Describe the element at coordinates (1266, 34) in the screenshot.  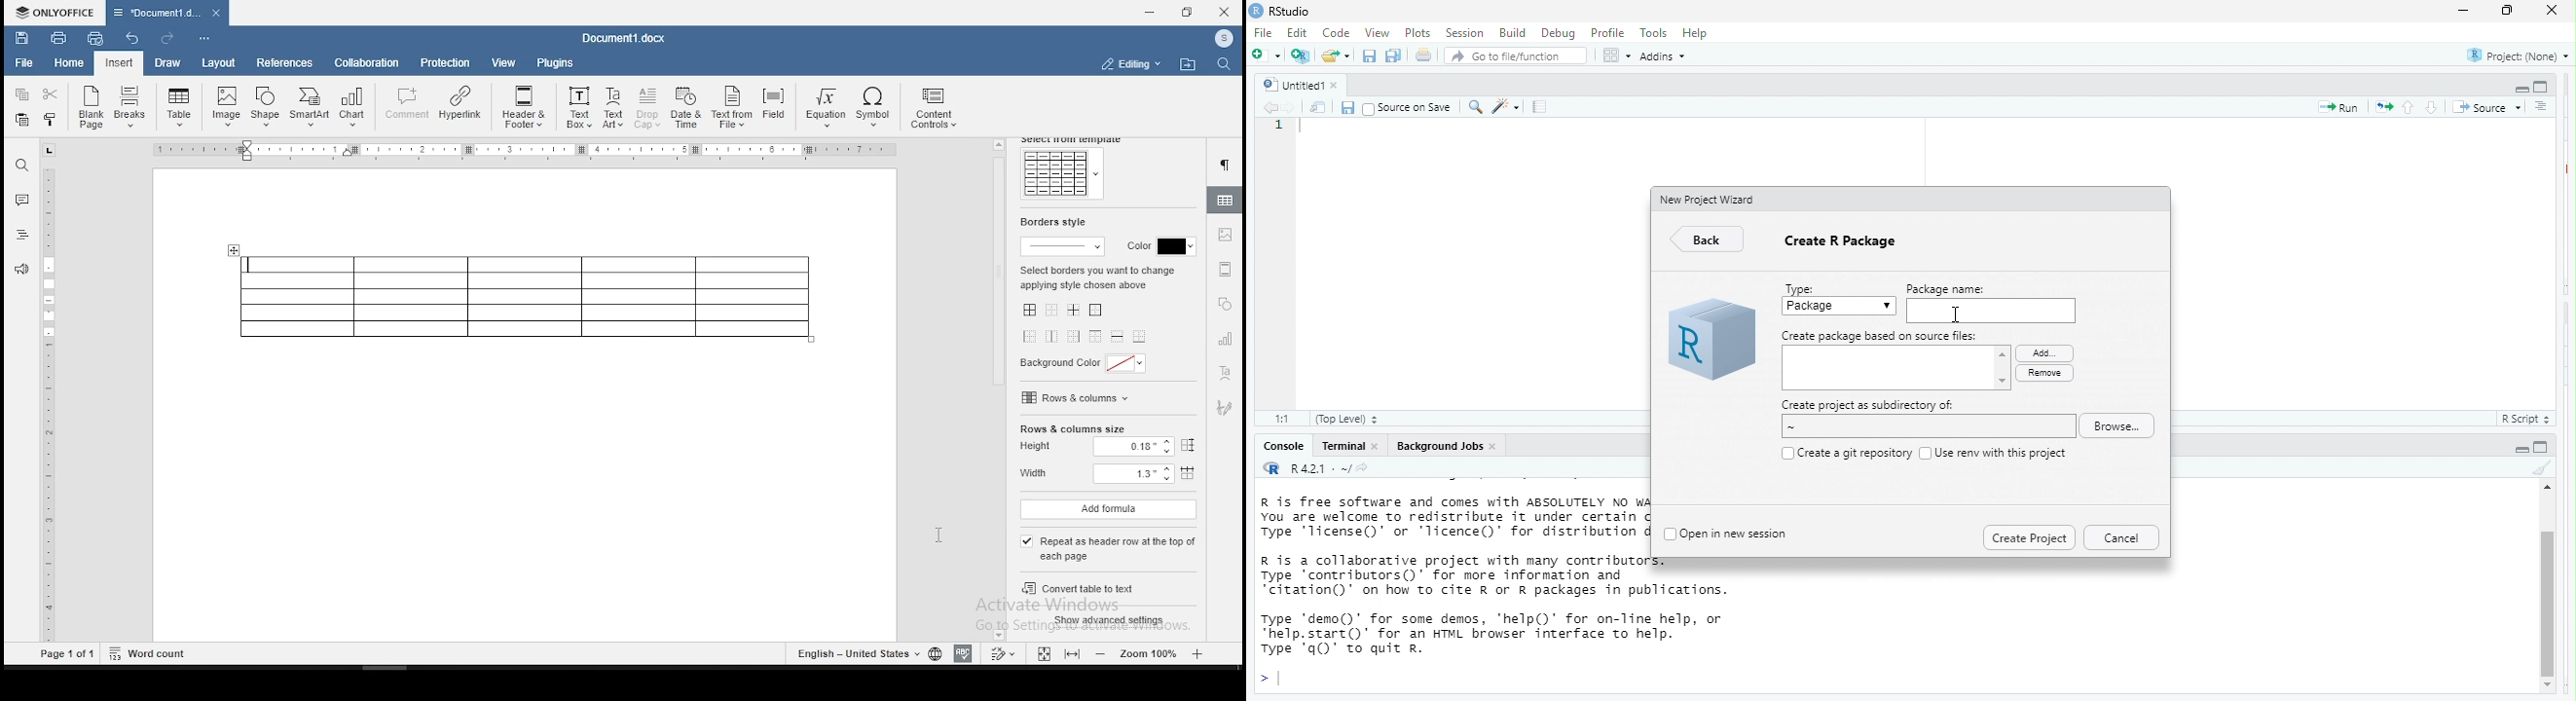
I see `file` at that location.